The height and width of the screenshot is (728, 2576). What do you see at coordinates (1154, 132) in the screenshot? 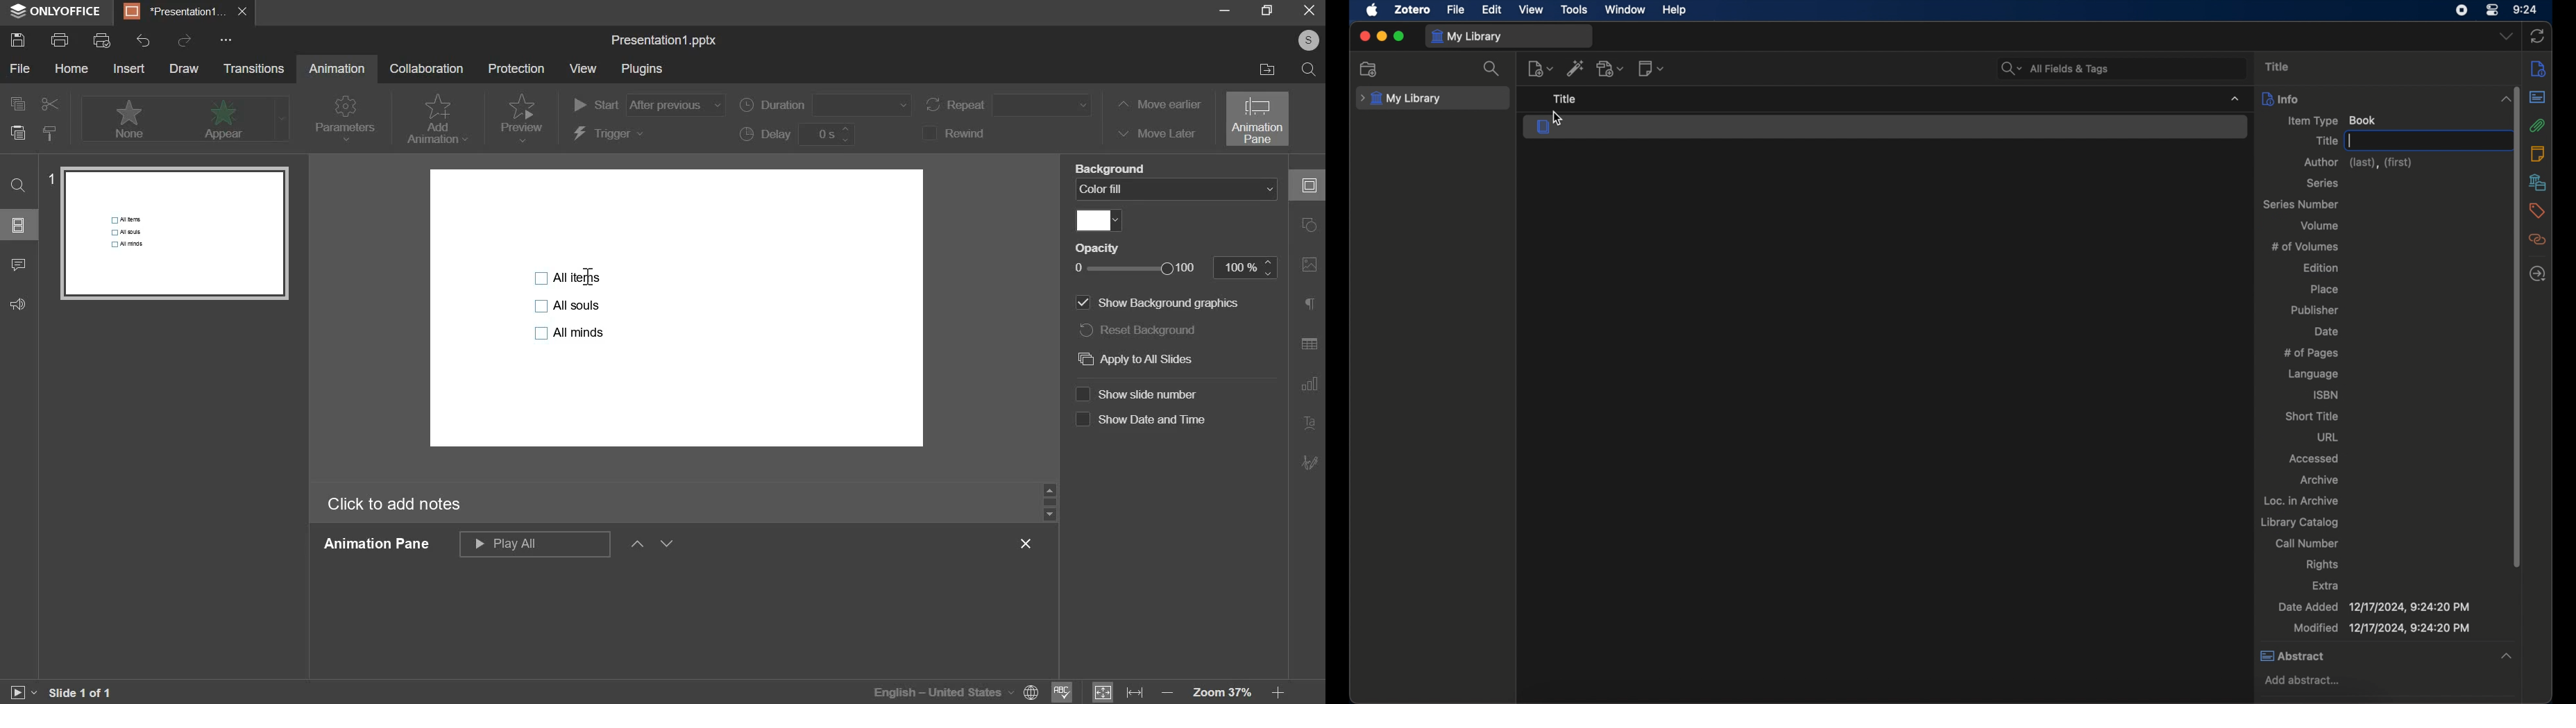
I see `move later` at bounding box center [1154, 132].